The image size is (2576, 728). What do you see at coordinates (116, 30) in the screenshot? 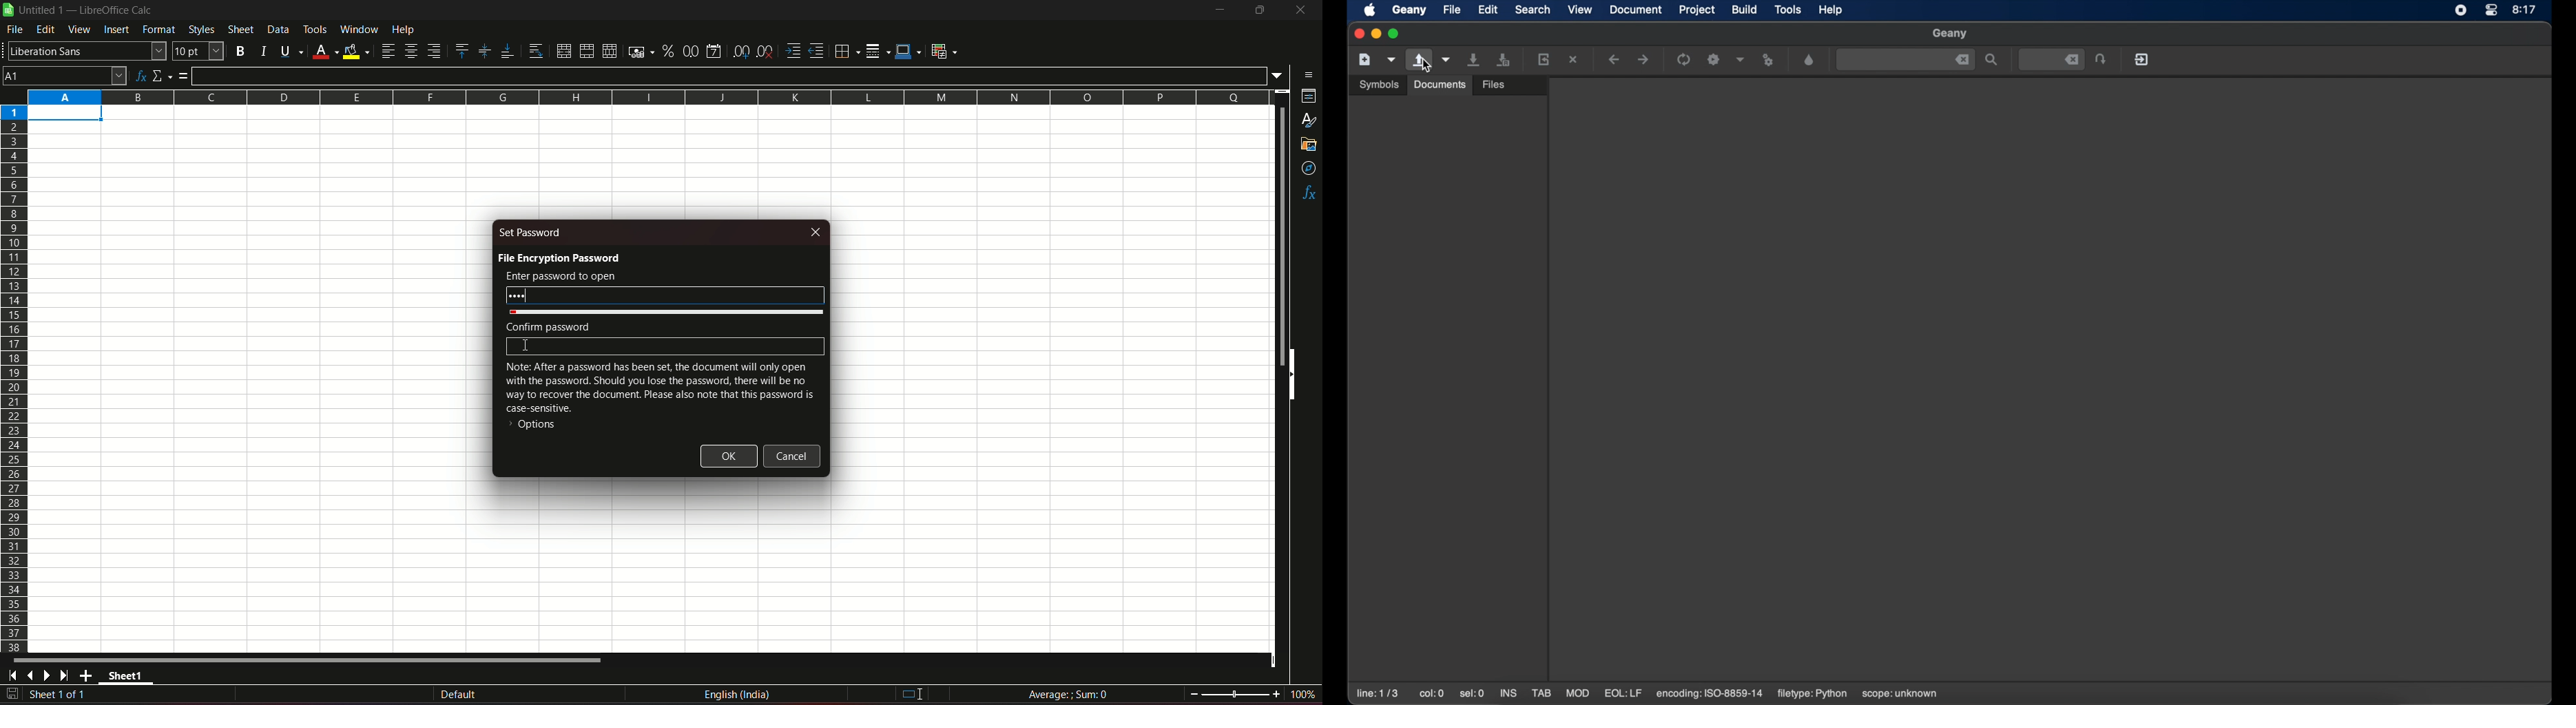
I see `insert` at bounding box center [116, 30].